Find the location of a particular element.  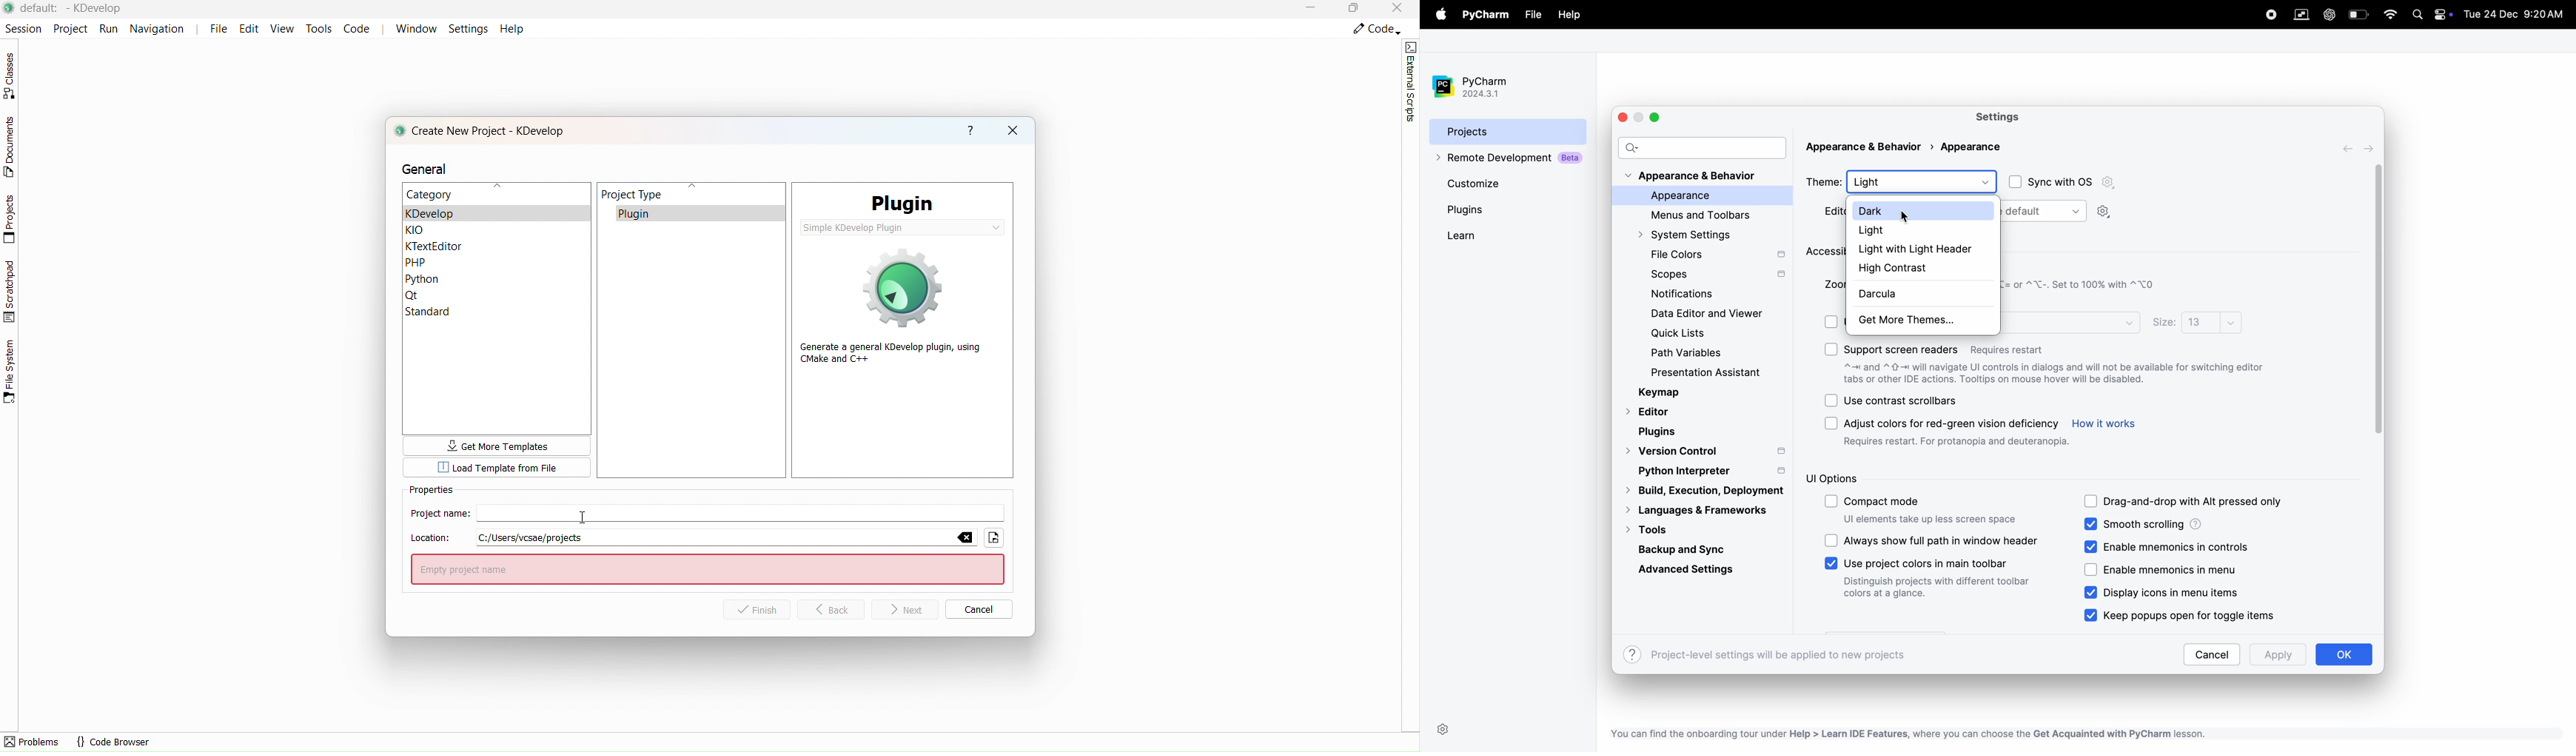

support screen readers is located at coordinates (1946, 347).